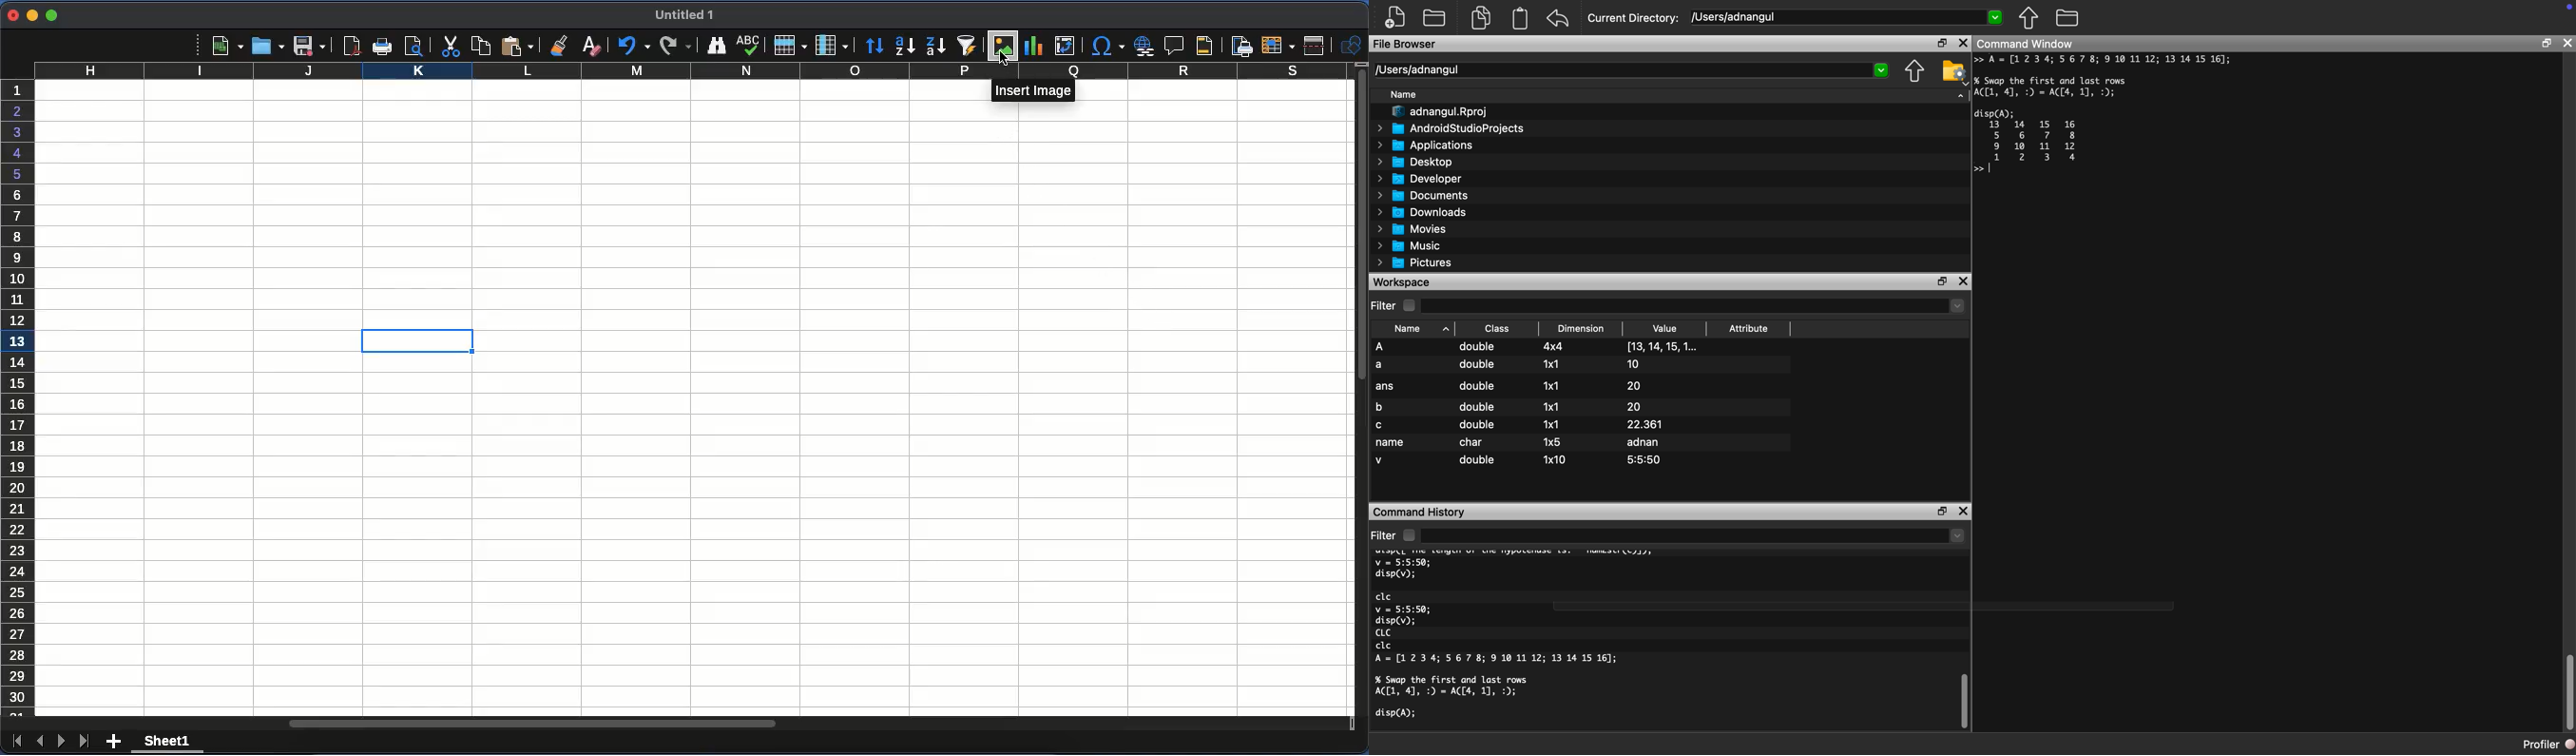 This screenshot has height=756, width=2576. What do you see at coordinates (86, 742) in the screenshot?
I see `last sheet` at bounding box center [86, 742].